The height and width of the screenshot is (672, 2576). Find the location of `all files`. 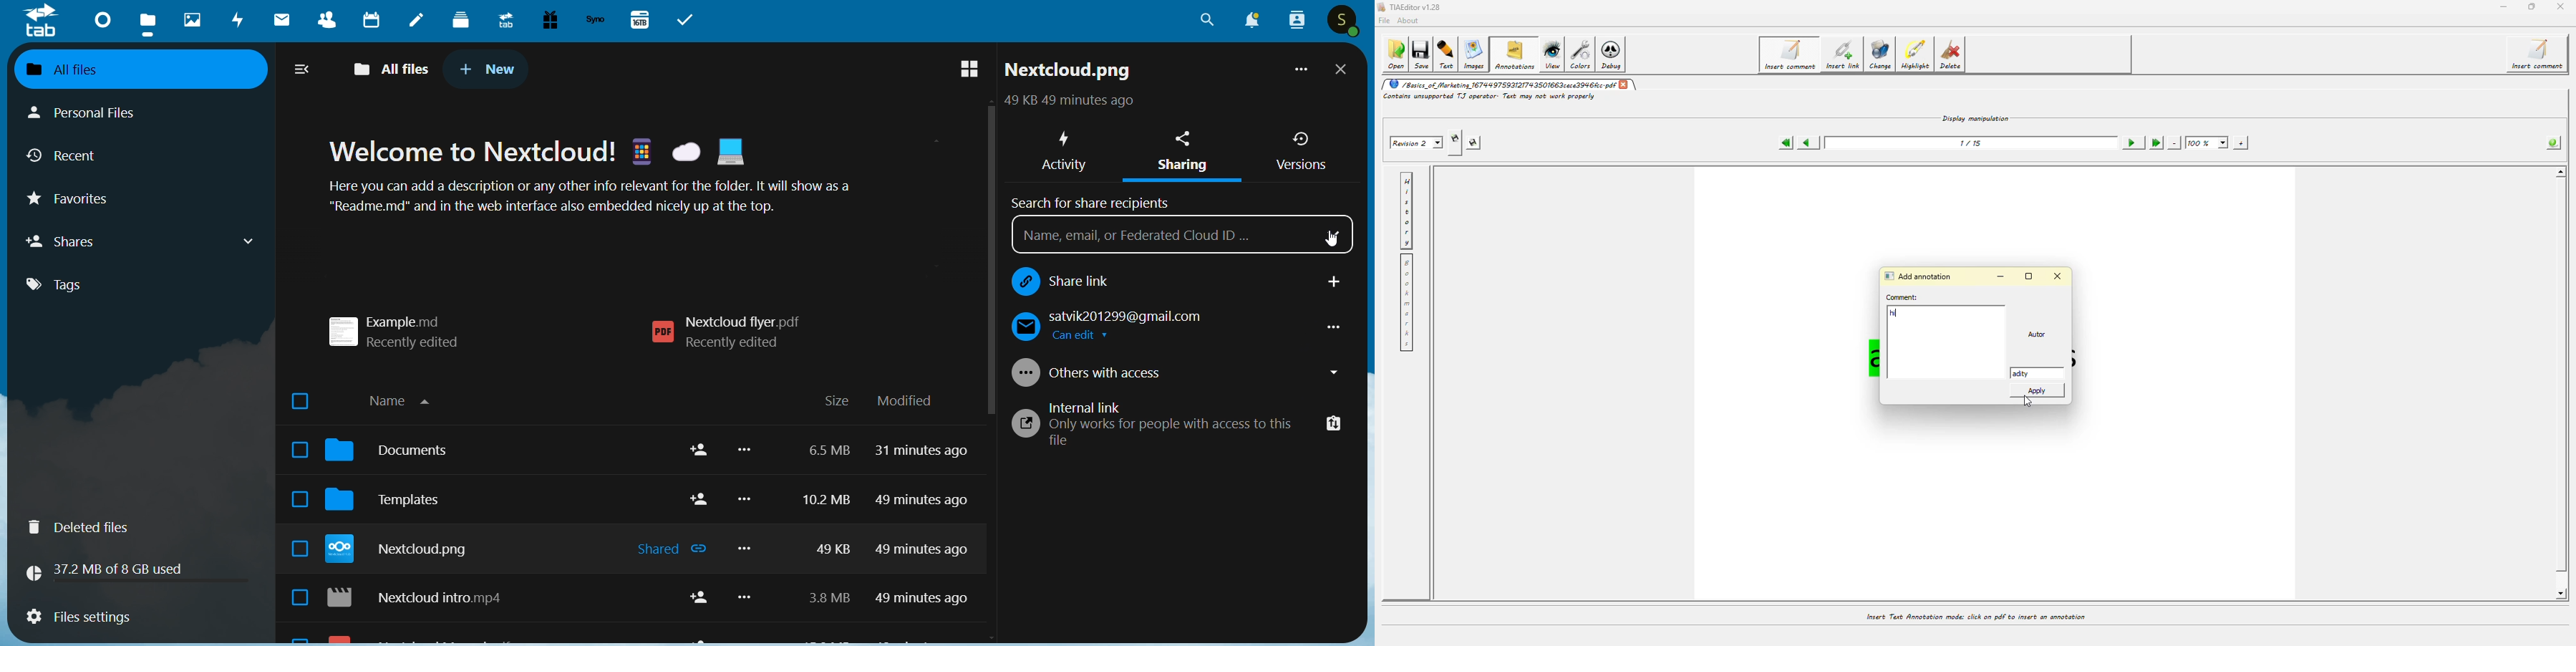

all files is located at coordinates (394, 67).